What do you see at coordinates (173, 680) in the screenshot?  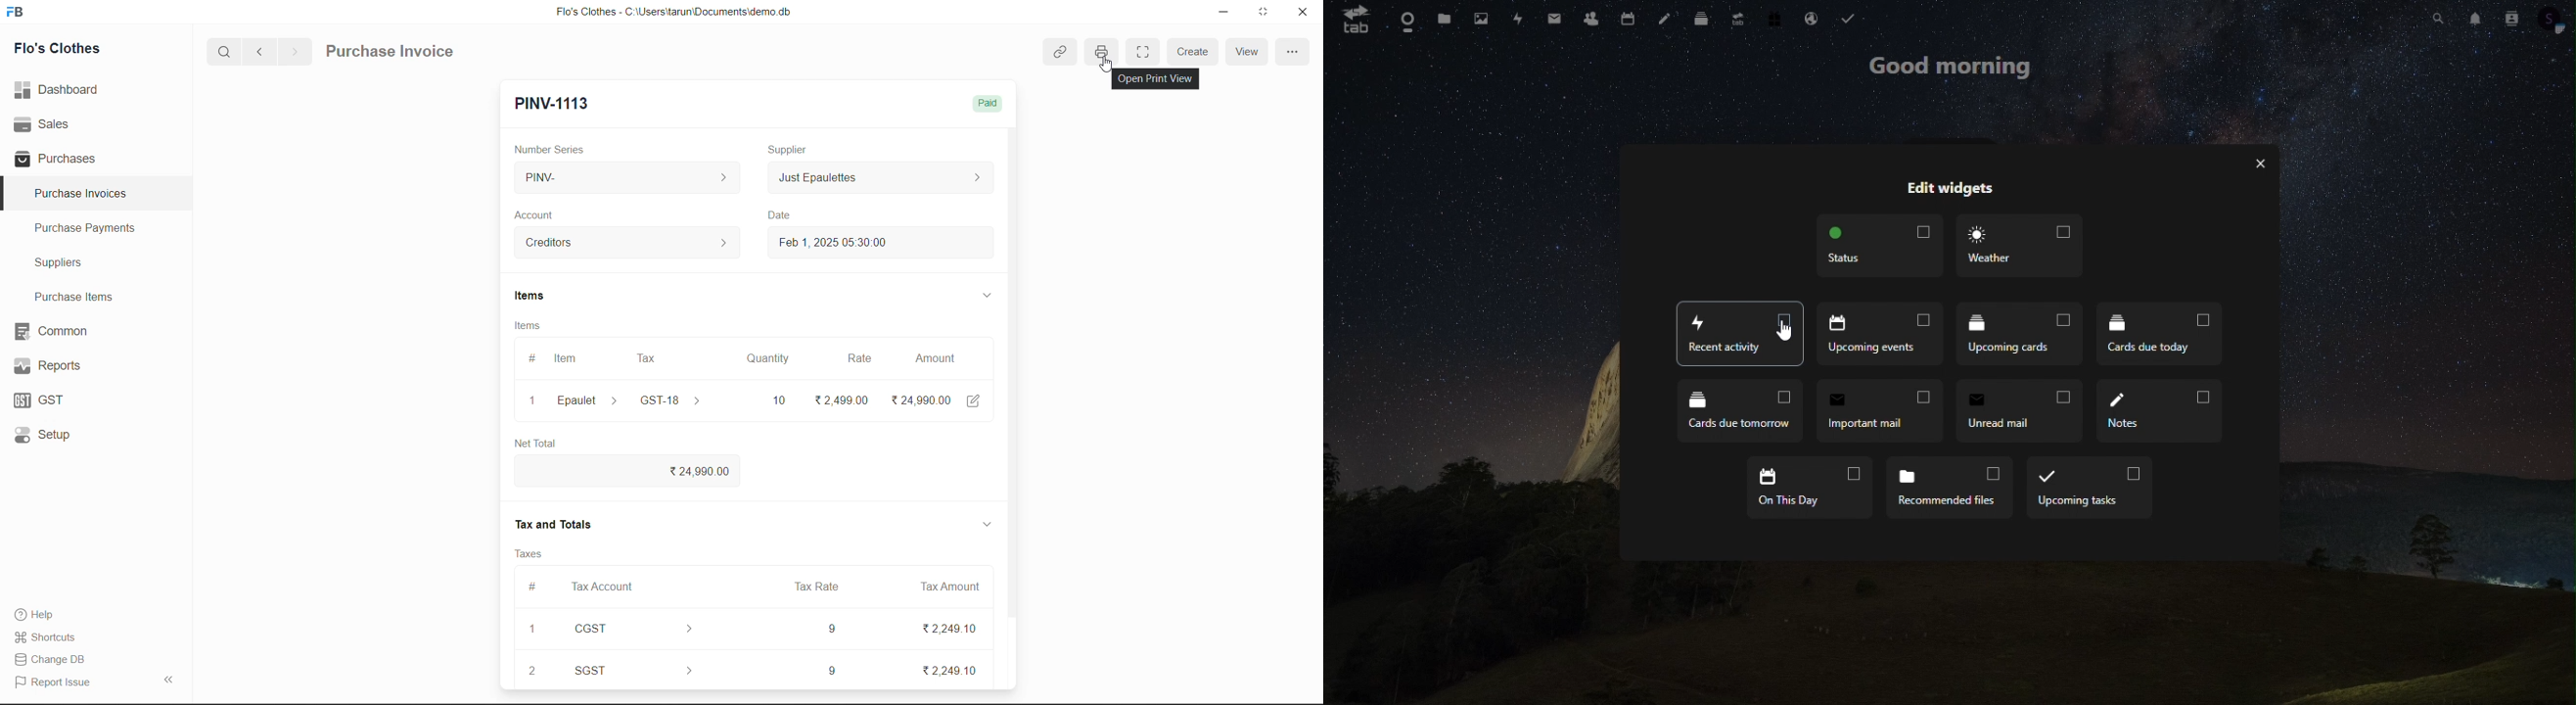 I see `collapse` at bounding box center [173, 680].